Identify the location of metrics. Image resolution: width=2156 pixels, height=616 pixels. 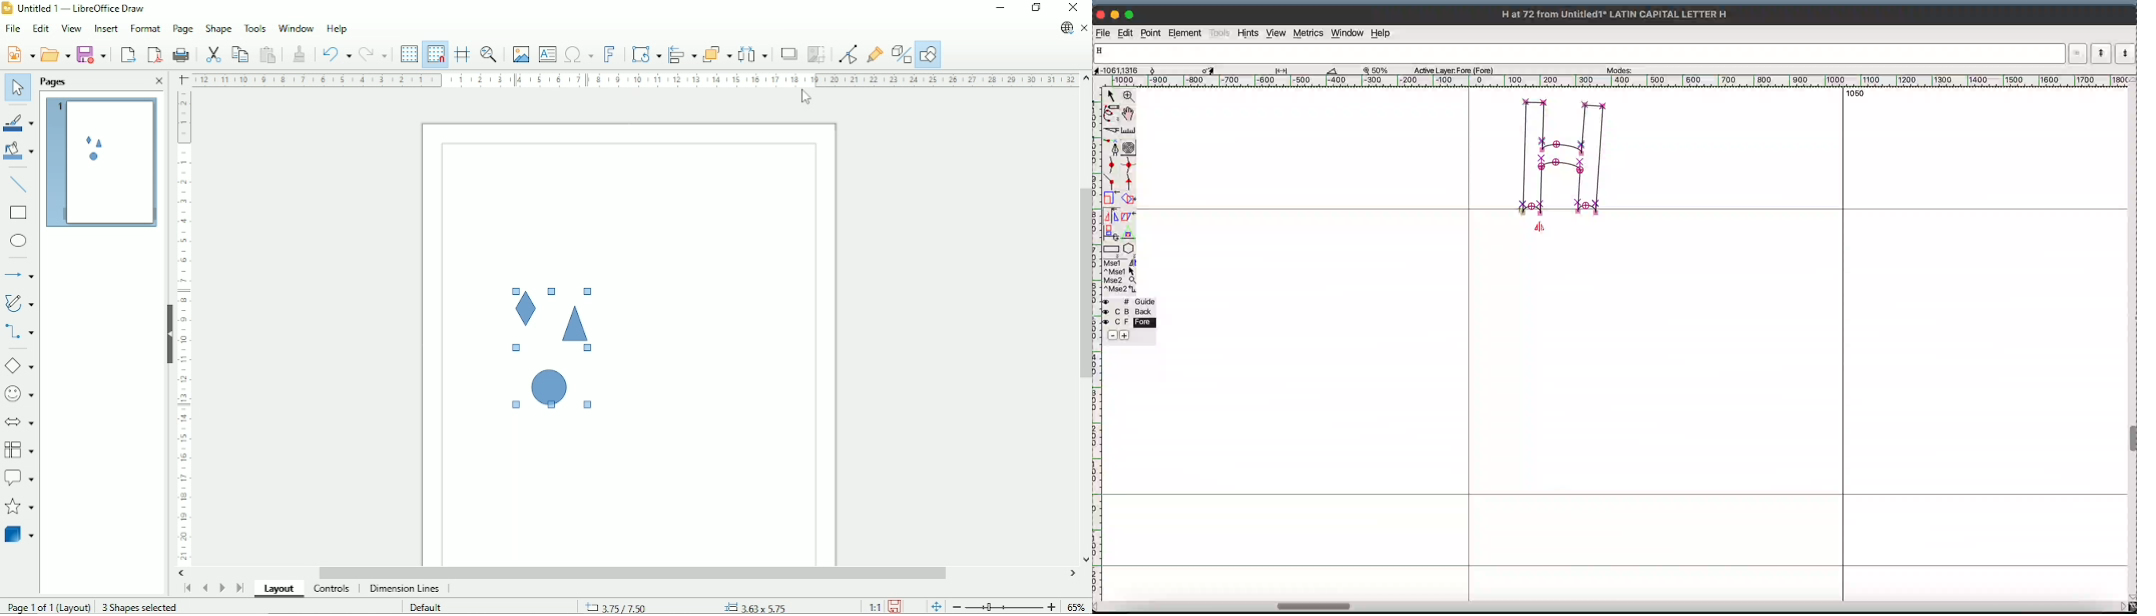
(1307, 32).